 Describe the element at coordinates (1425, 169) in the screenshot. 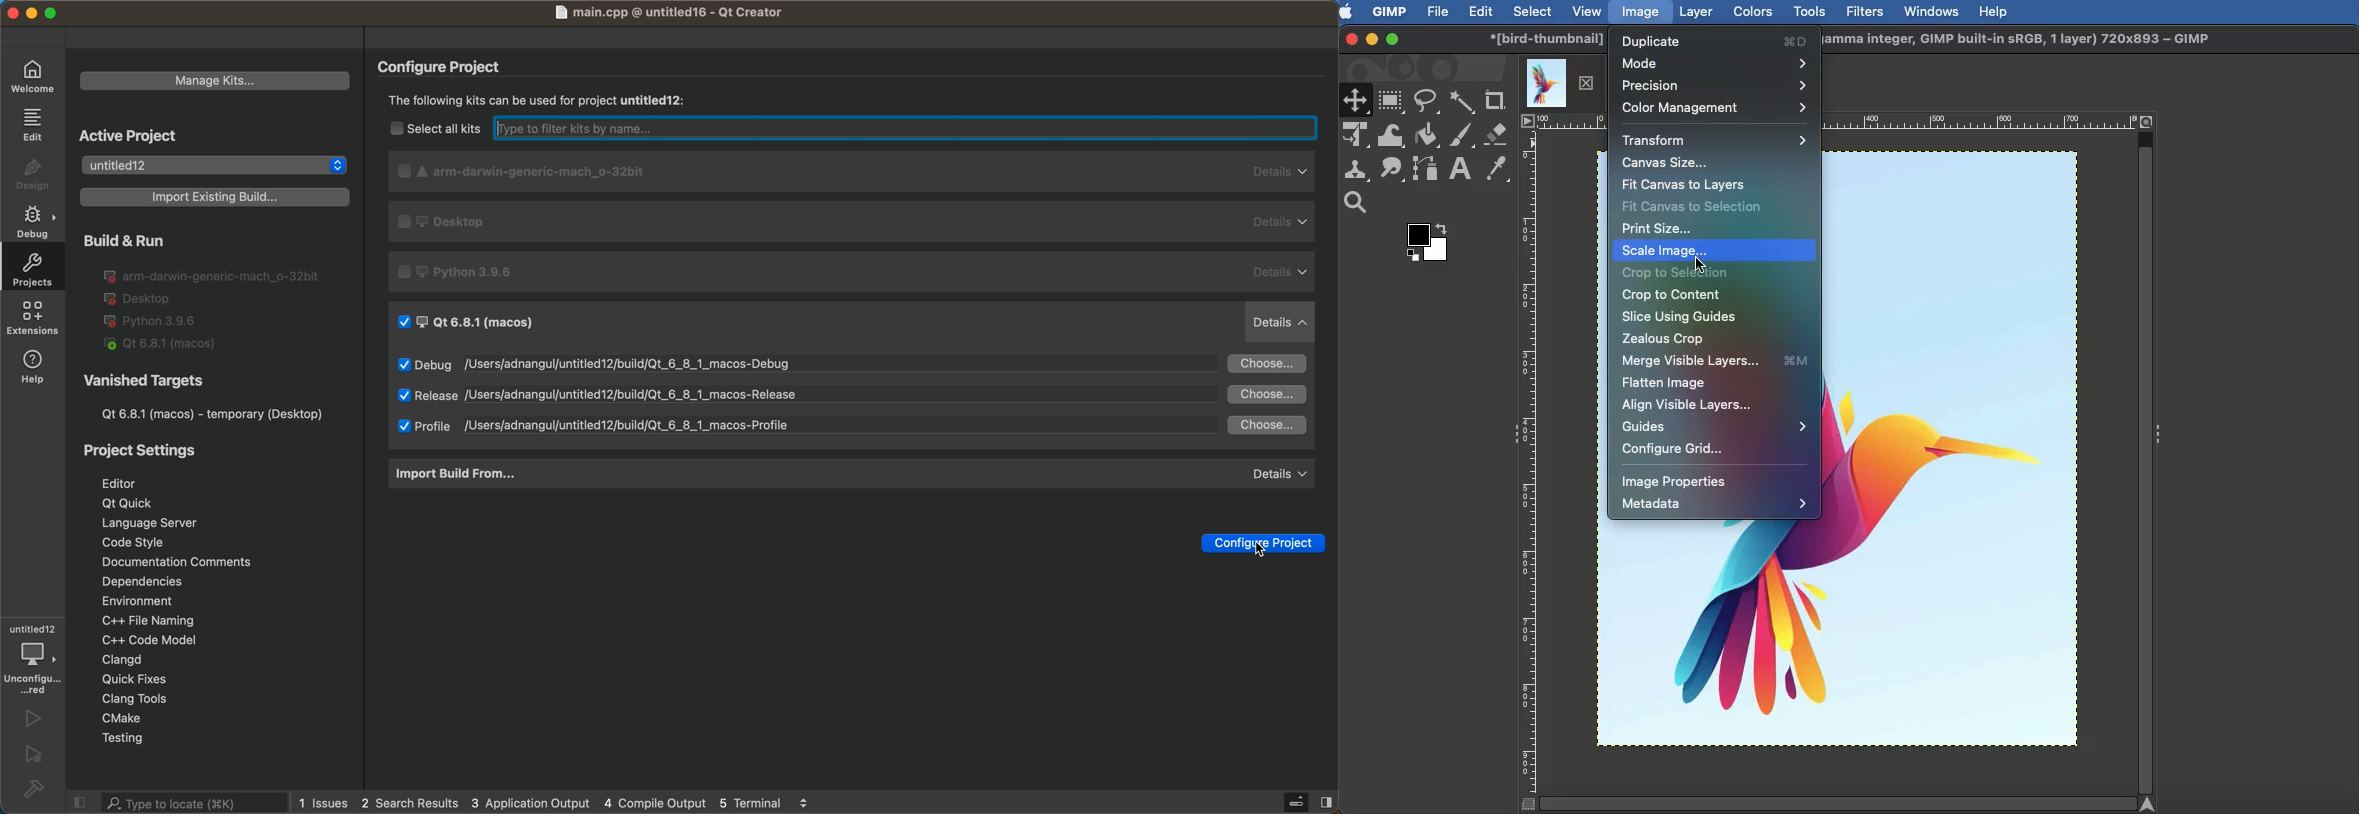

I see `Paths` at that location.